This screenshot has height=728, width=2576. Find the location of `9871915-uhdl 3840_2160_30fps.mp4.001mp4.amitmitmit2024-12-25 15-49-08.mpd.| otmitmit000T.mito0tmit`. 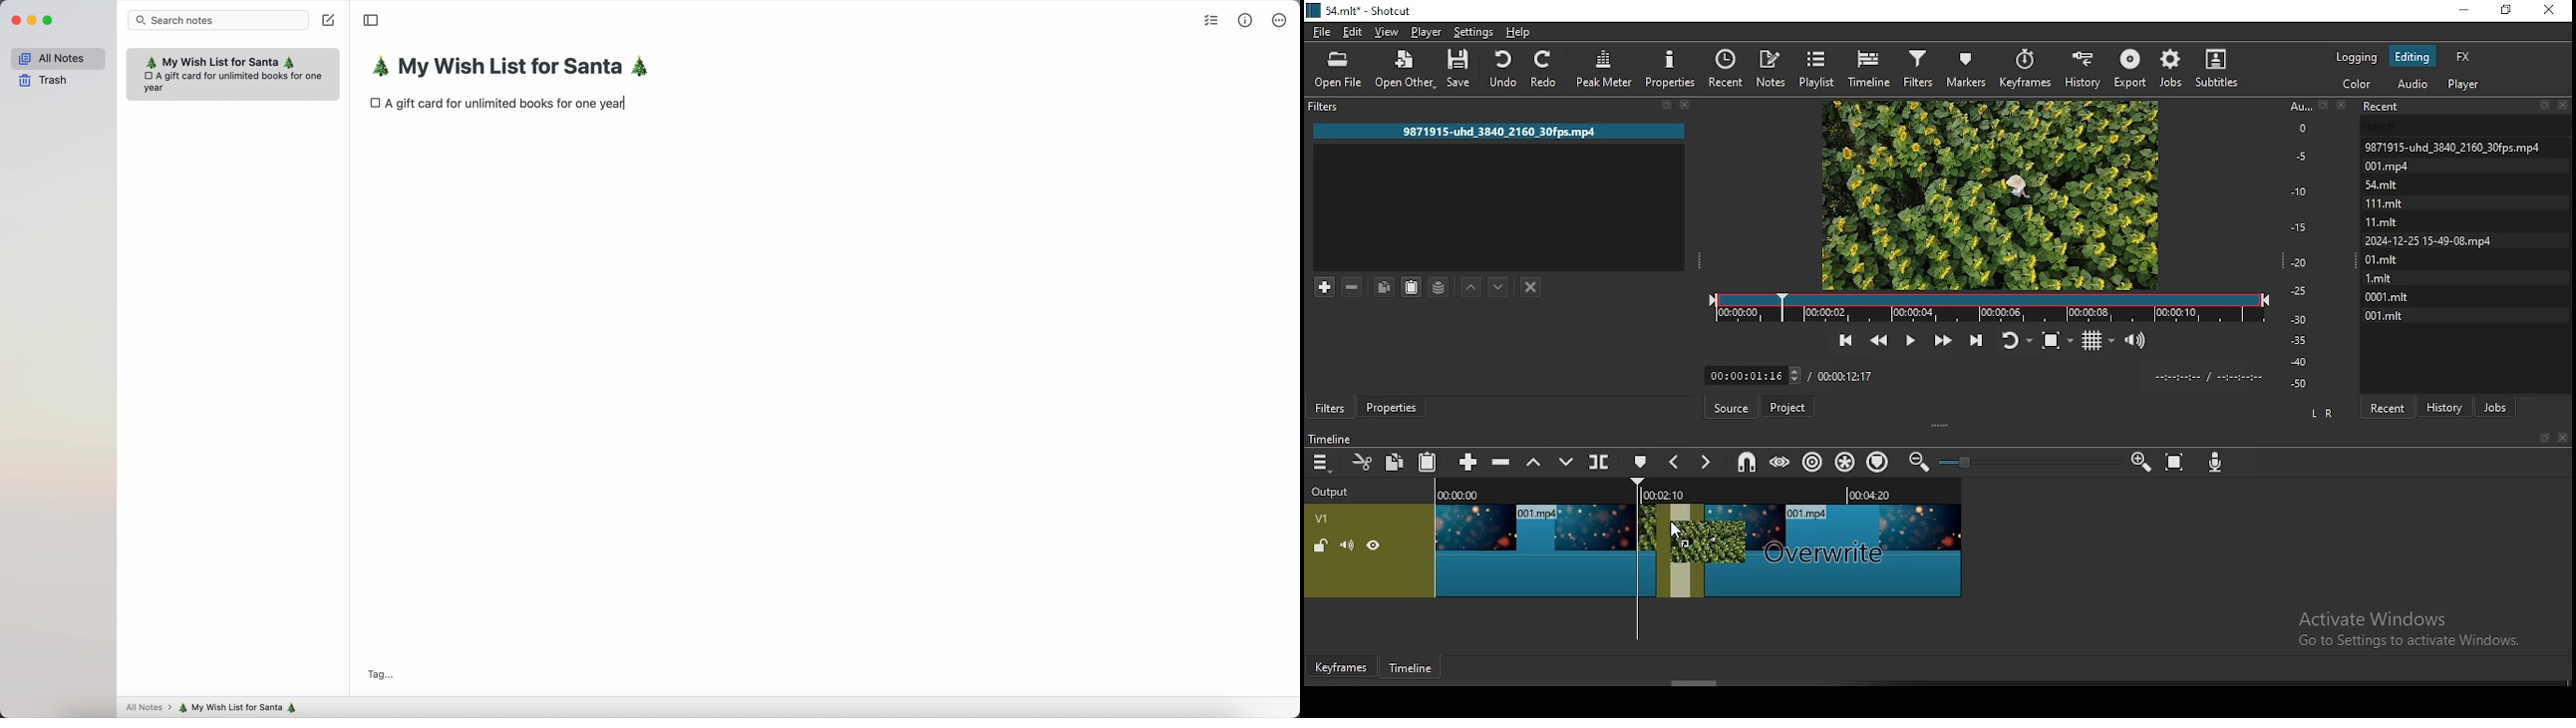

9871915-uhdl 3840_2160_30fps.mp4.001mp4.amitmitmit2024-12-25 15-49-08.mpd.| otmitmit000T.mito0tmit is located at coordinates (2467, 229).